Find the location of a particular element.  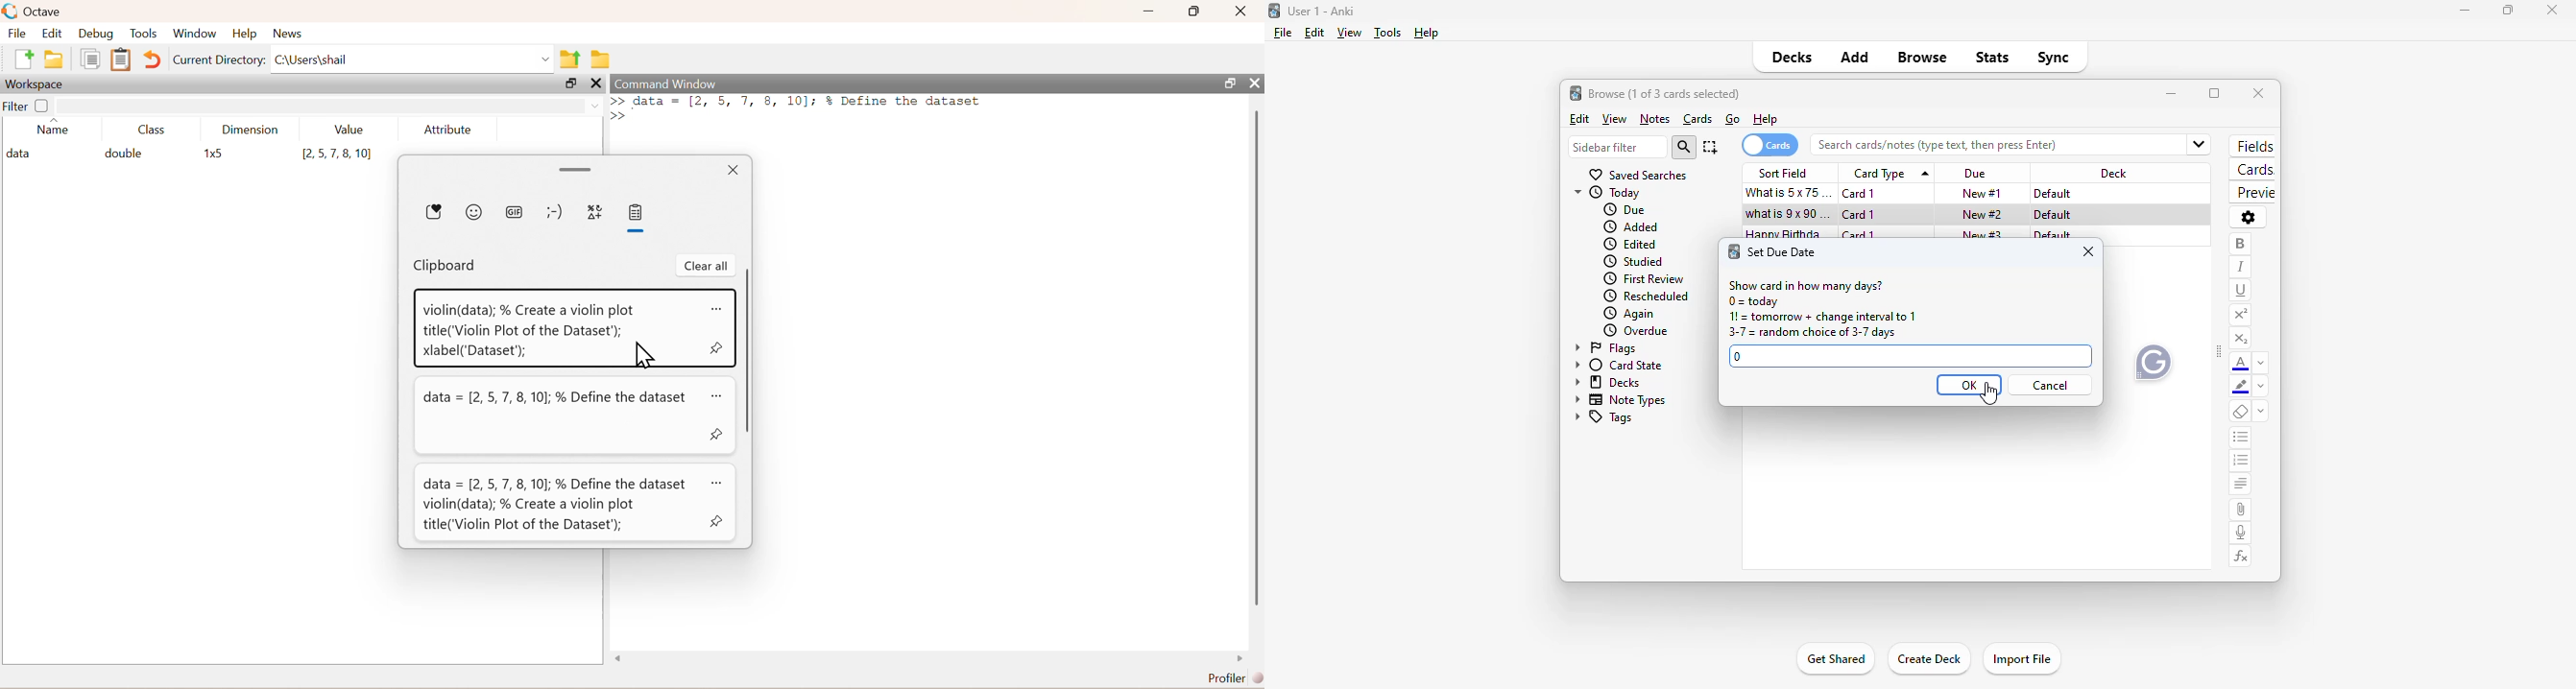

ymbols is located at coordinates (596, 213).